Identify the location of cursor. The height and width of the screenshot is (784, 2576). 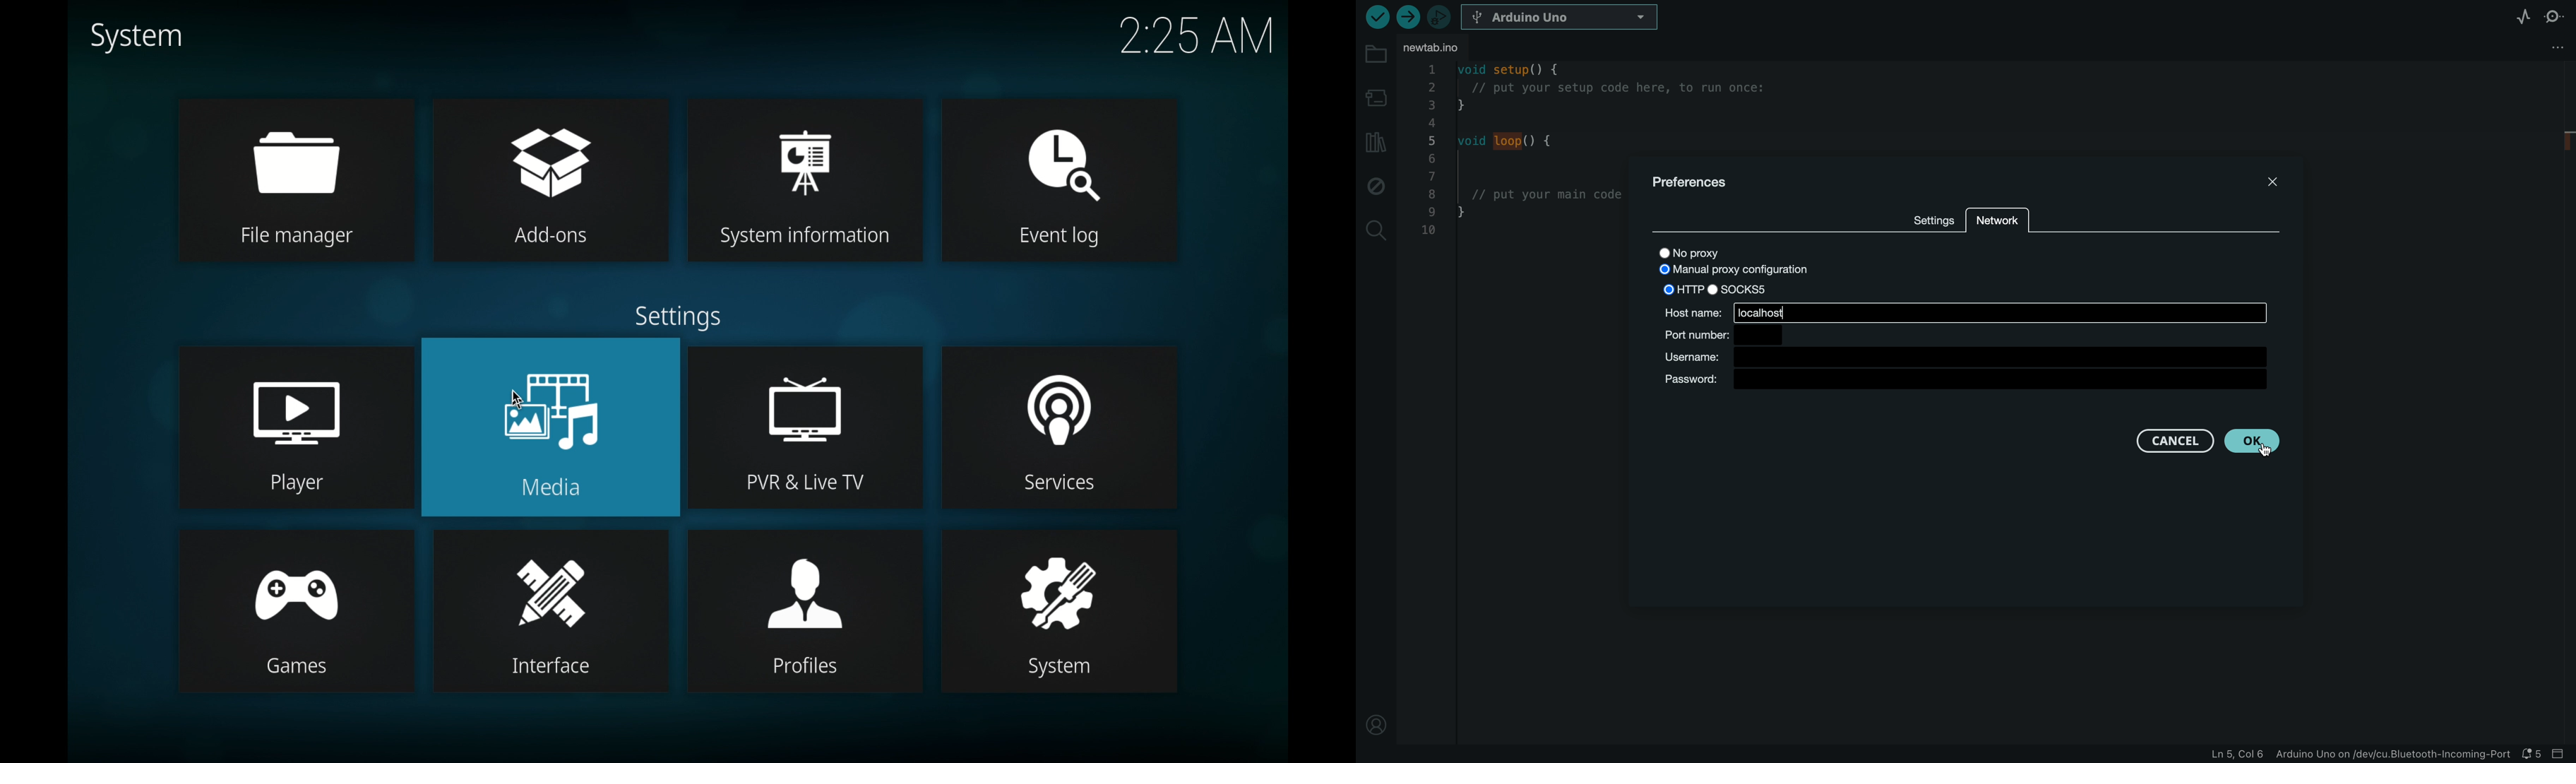
(516, 397).